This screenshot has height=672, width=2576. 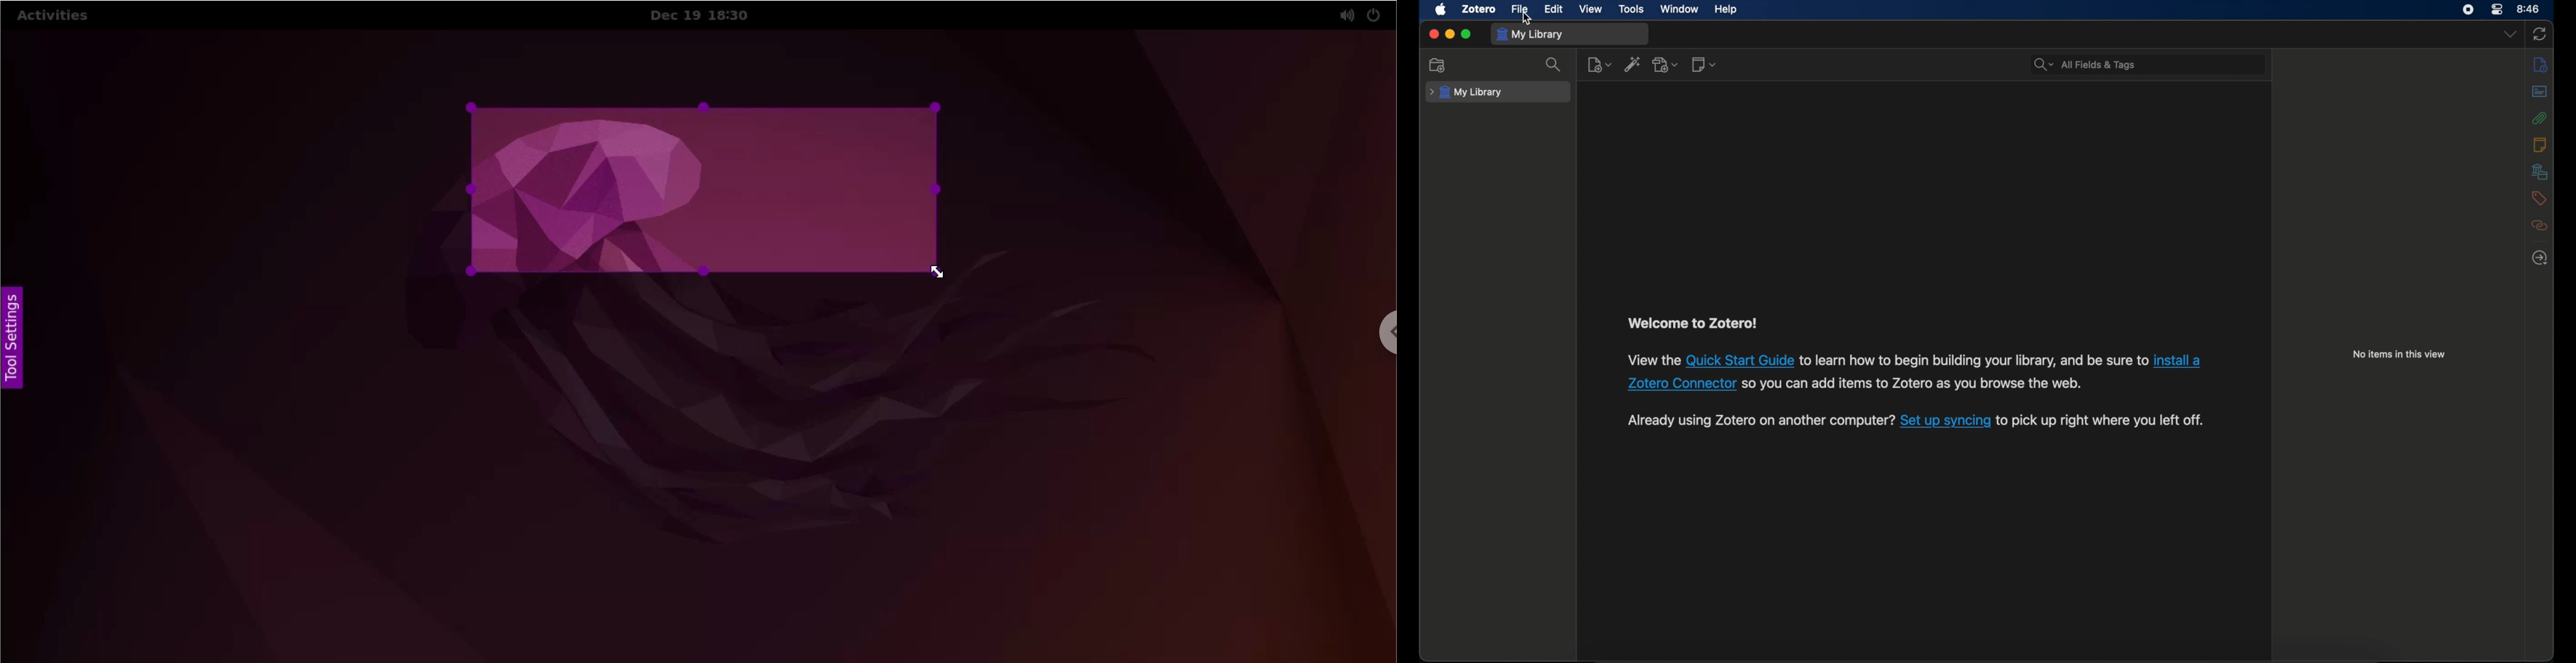 I want to click on my library, so click(x=1467, y=93).